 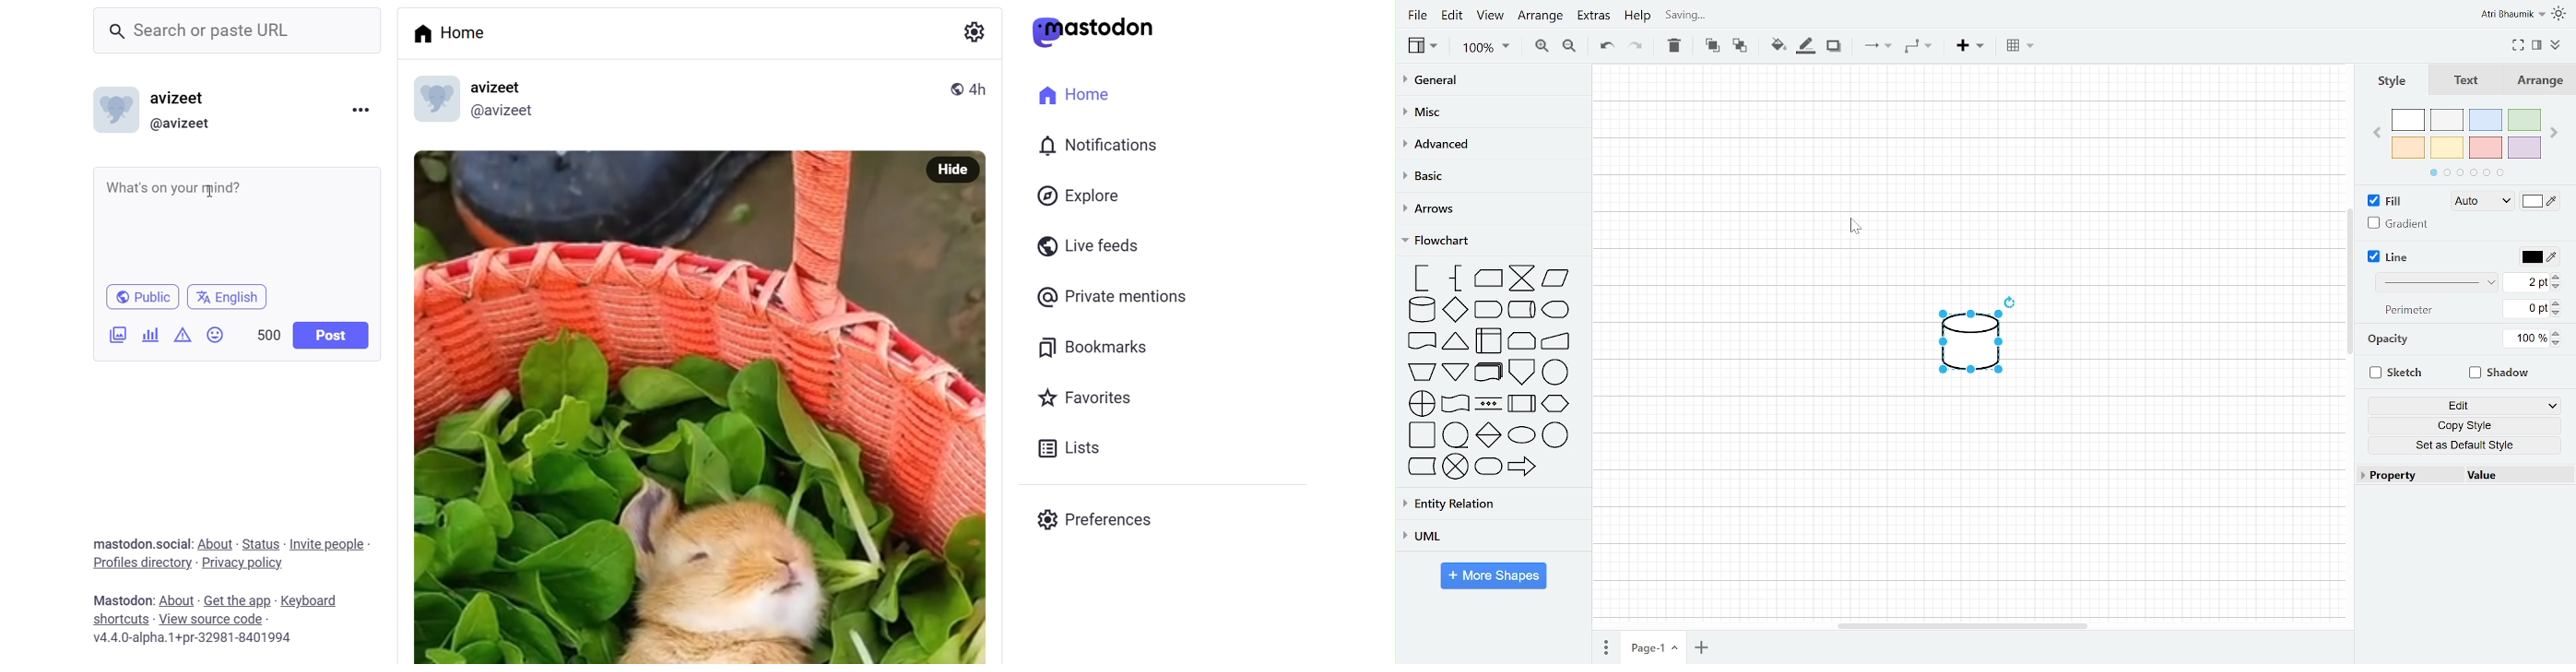 I want to click on off page reference , so click(x=1522, y=373).